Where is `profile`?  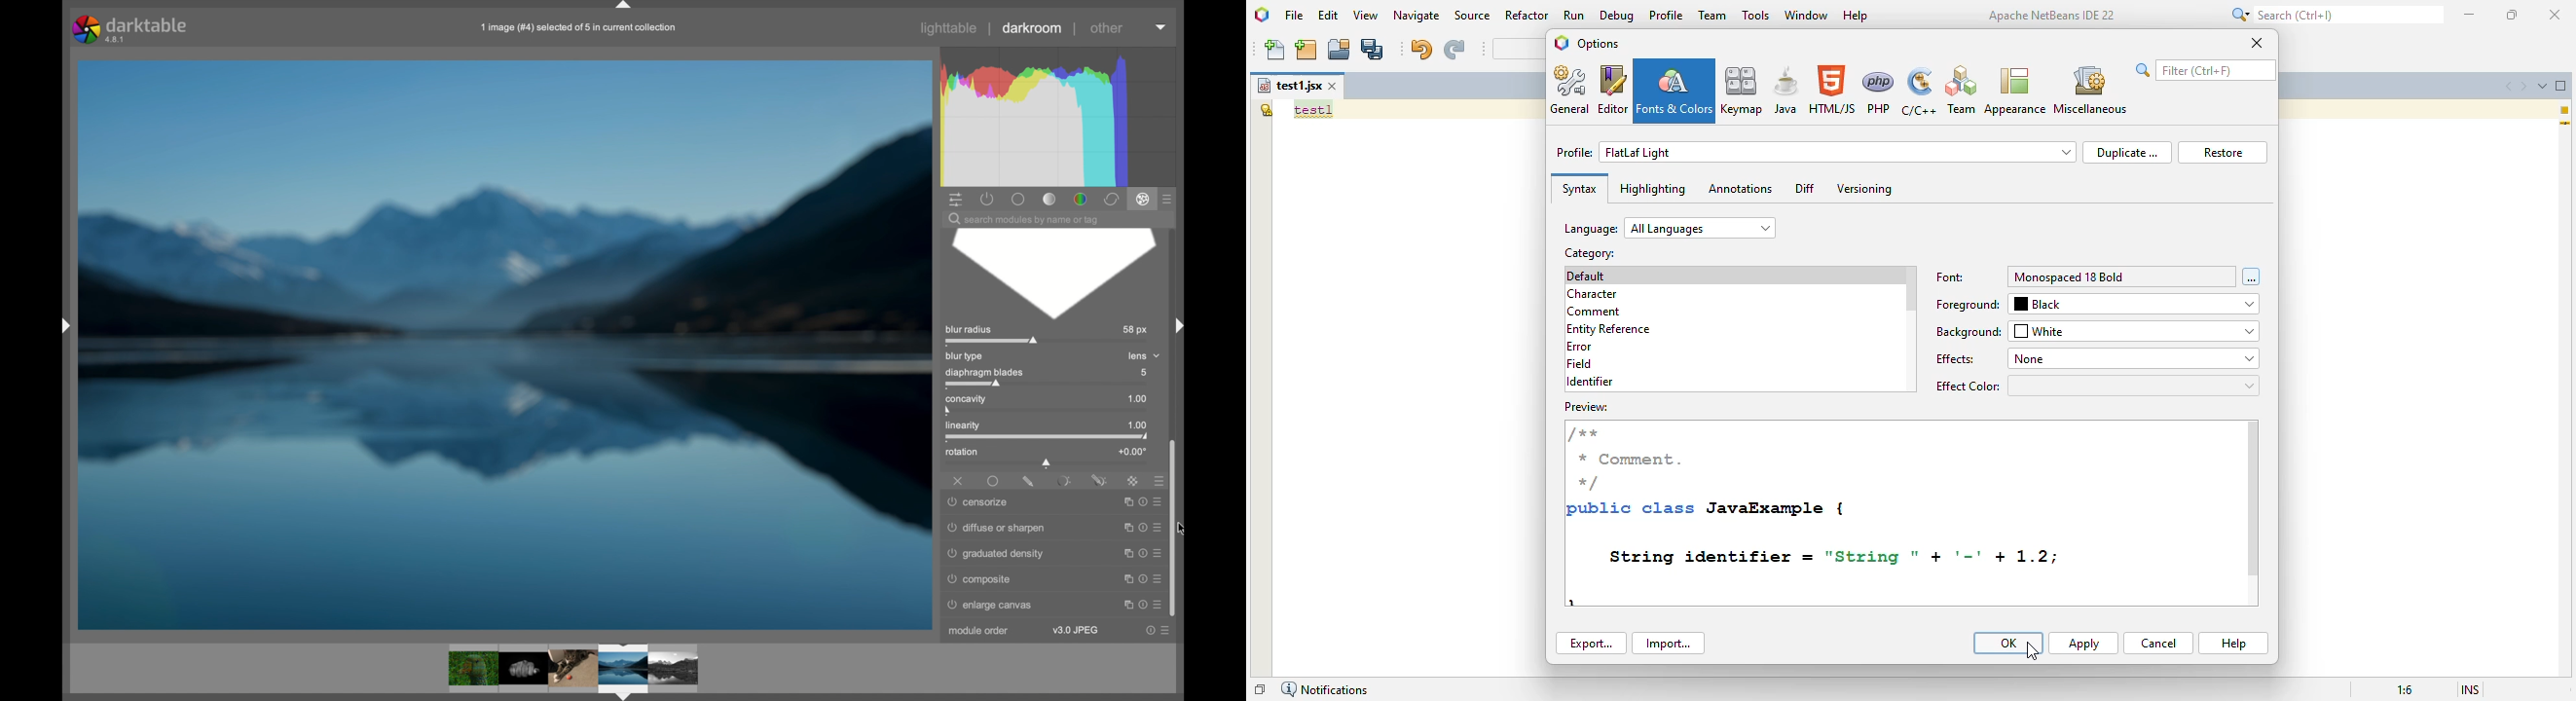
profile is located at coordinates (1667, 15).